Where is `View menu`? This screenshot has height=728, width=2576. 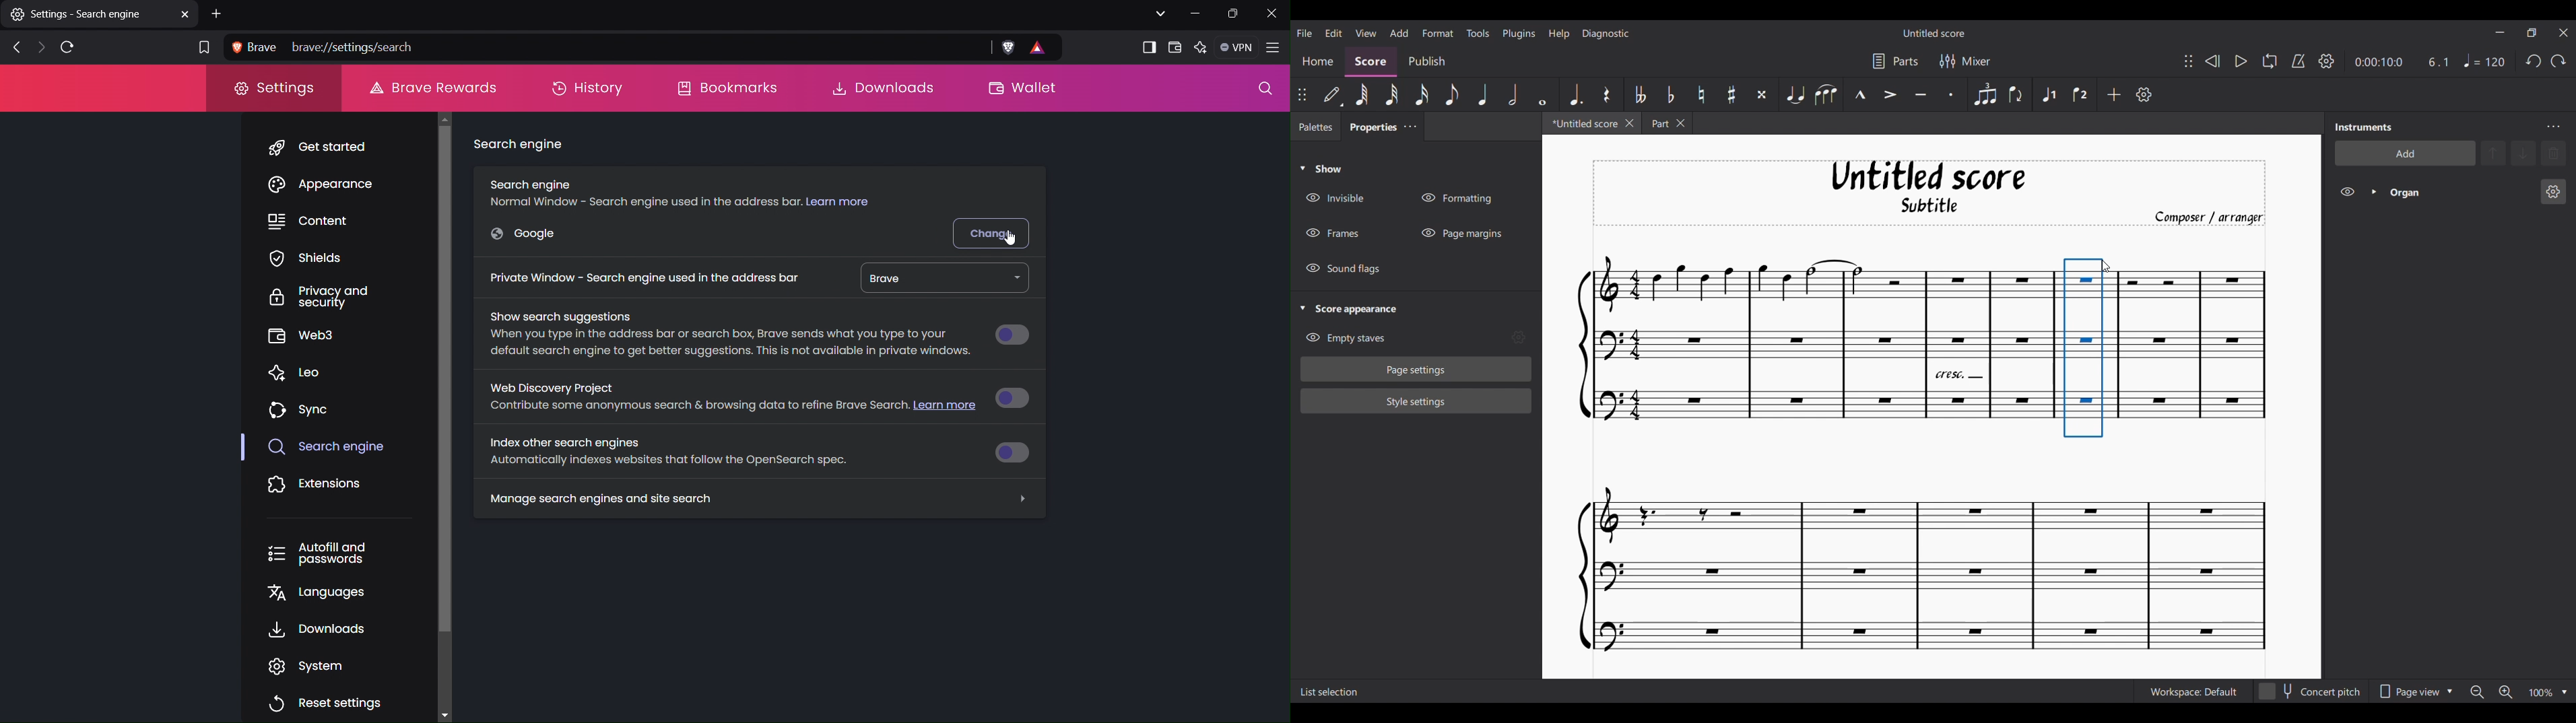 View menu is located at coordinates (1367, 33).